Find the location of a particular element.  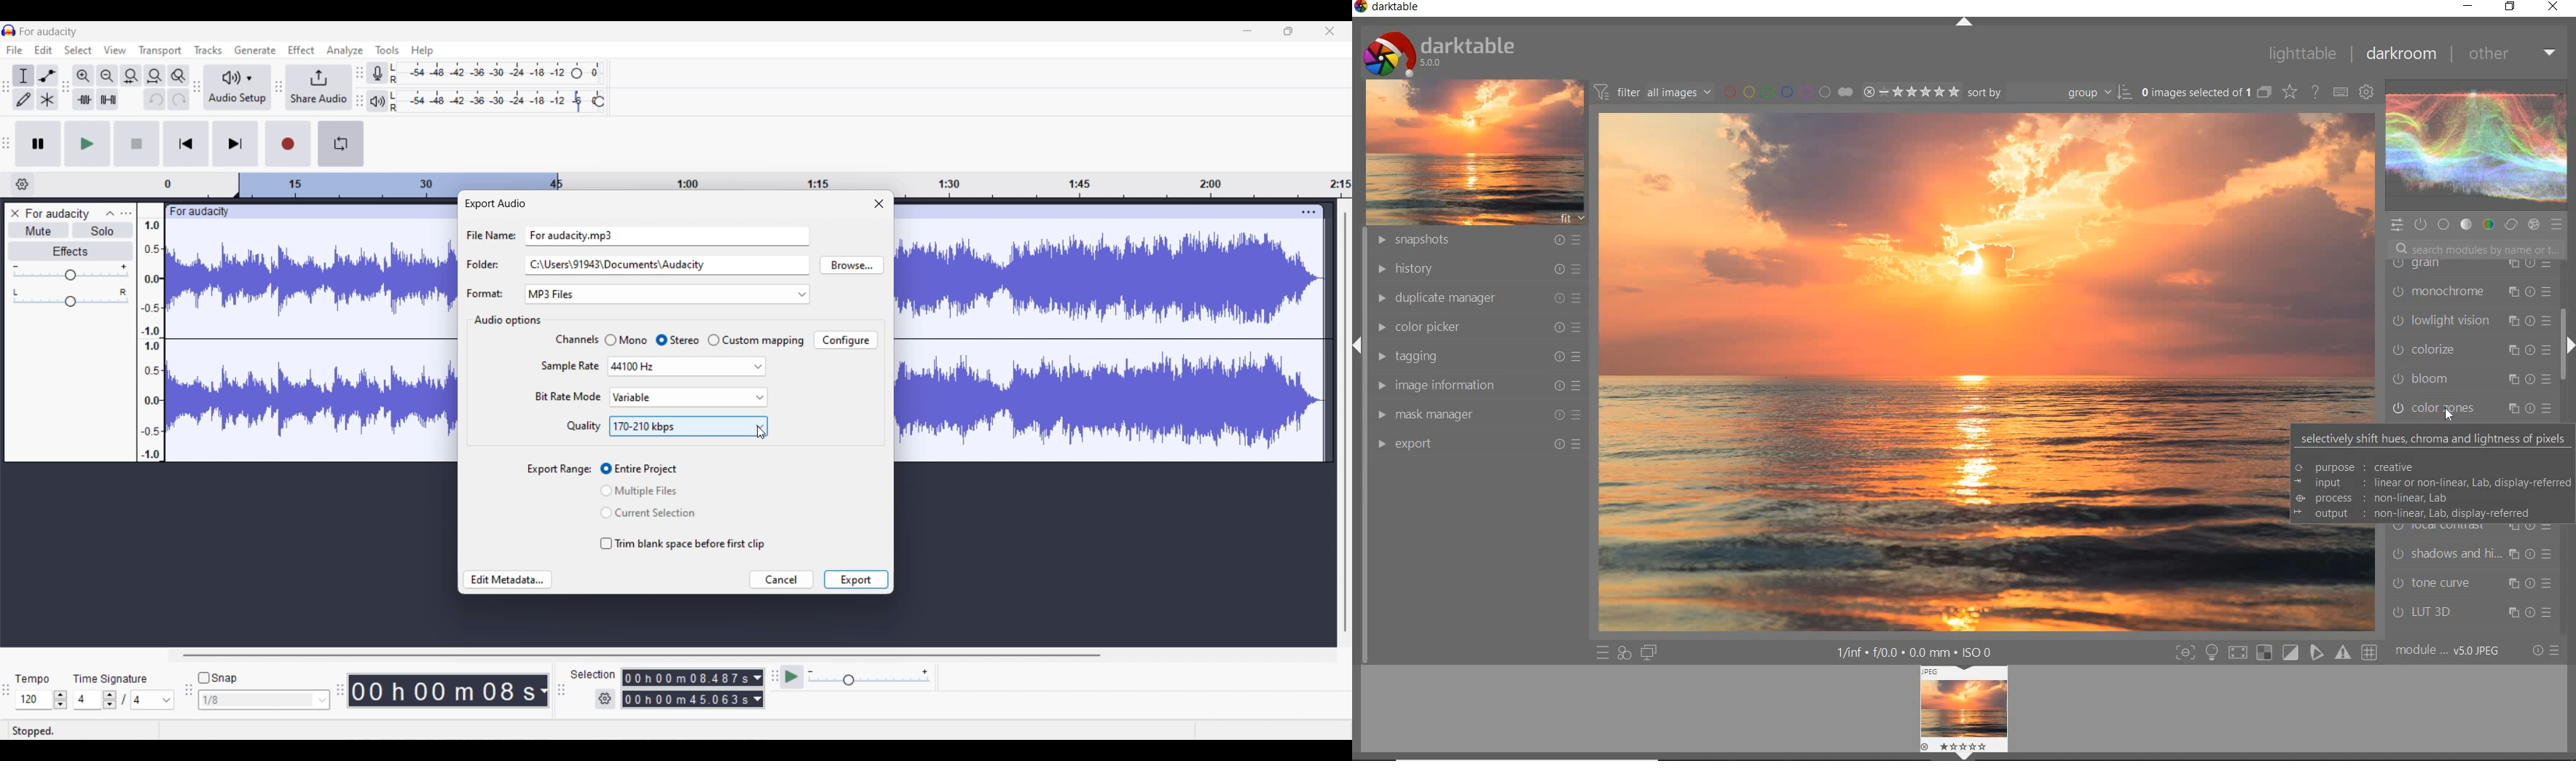

Zoom toggle is located at coordinates (178, 76).